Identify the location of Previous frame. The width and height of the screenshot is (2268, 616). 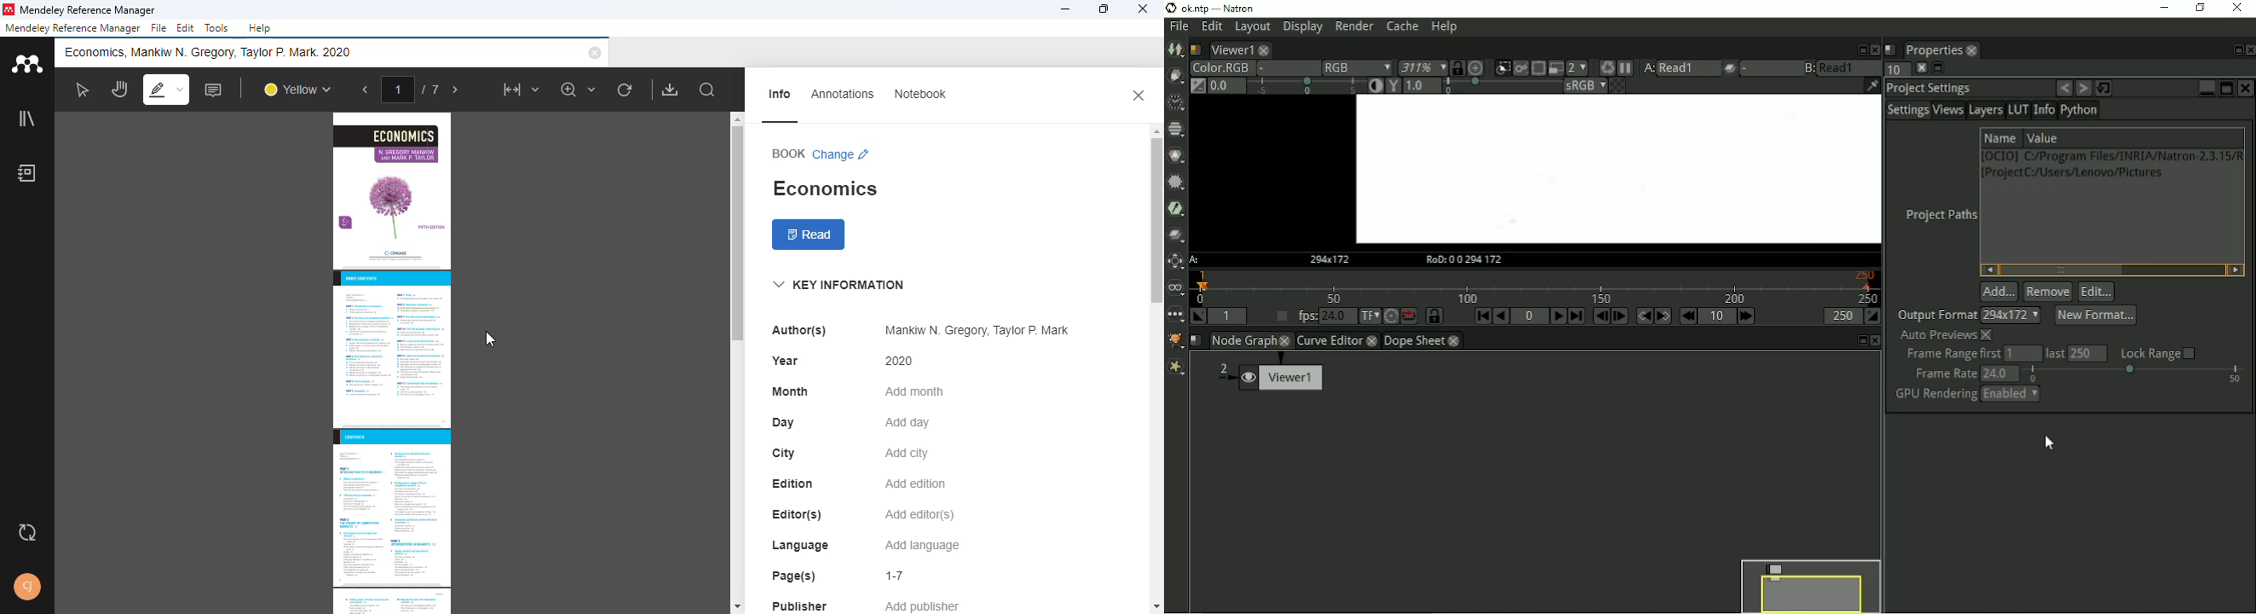
(1601, 317).